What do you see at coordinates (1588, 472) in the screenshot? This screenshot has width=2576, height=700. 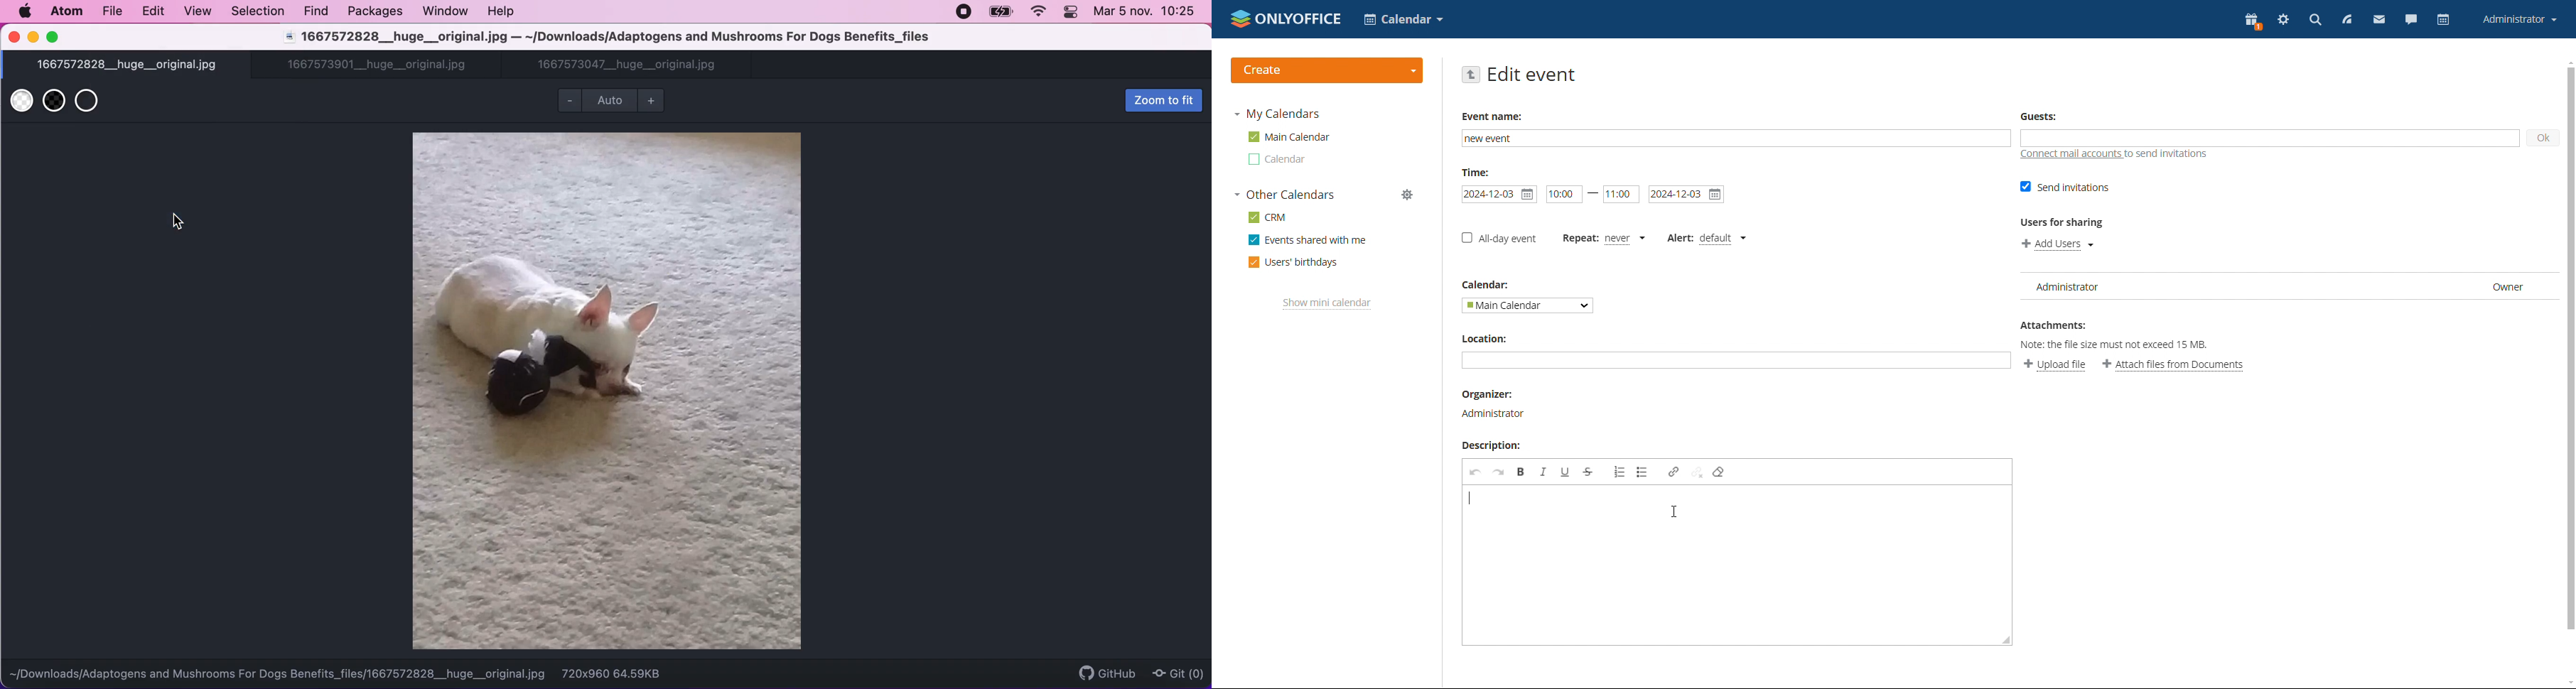 I see `strikethrough` at bounding box center [1588, 472].